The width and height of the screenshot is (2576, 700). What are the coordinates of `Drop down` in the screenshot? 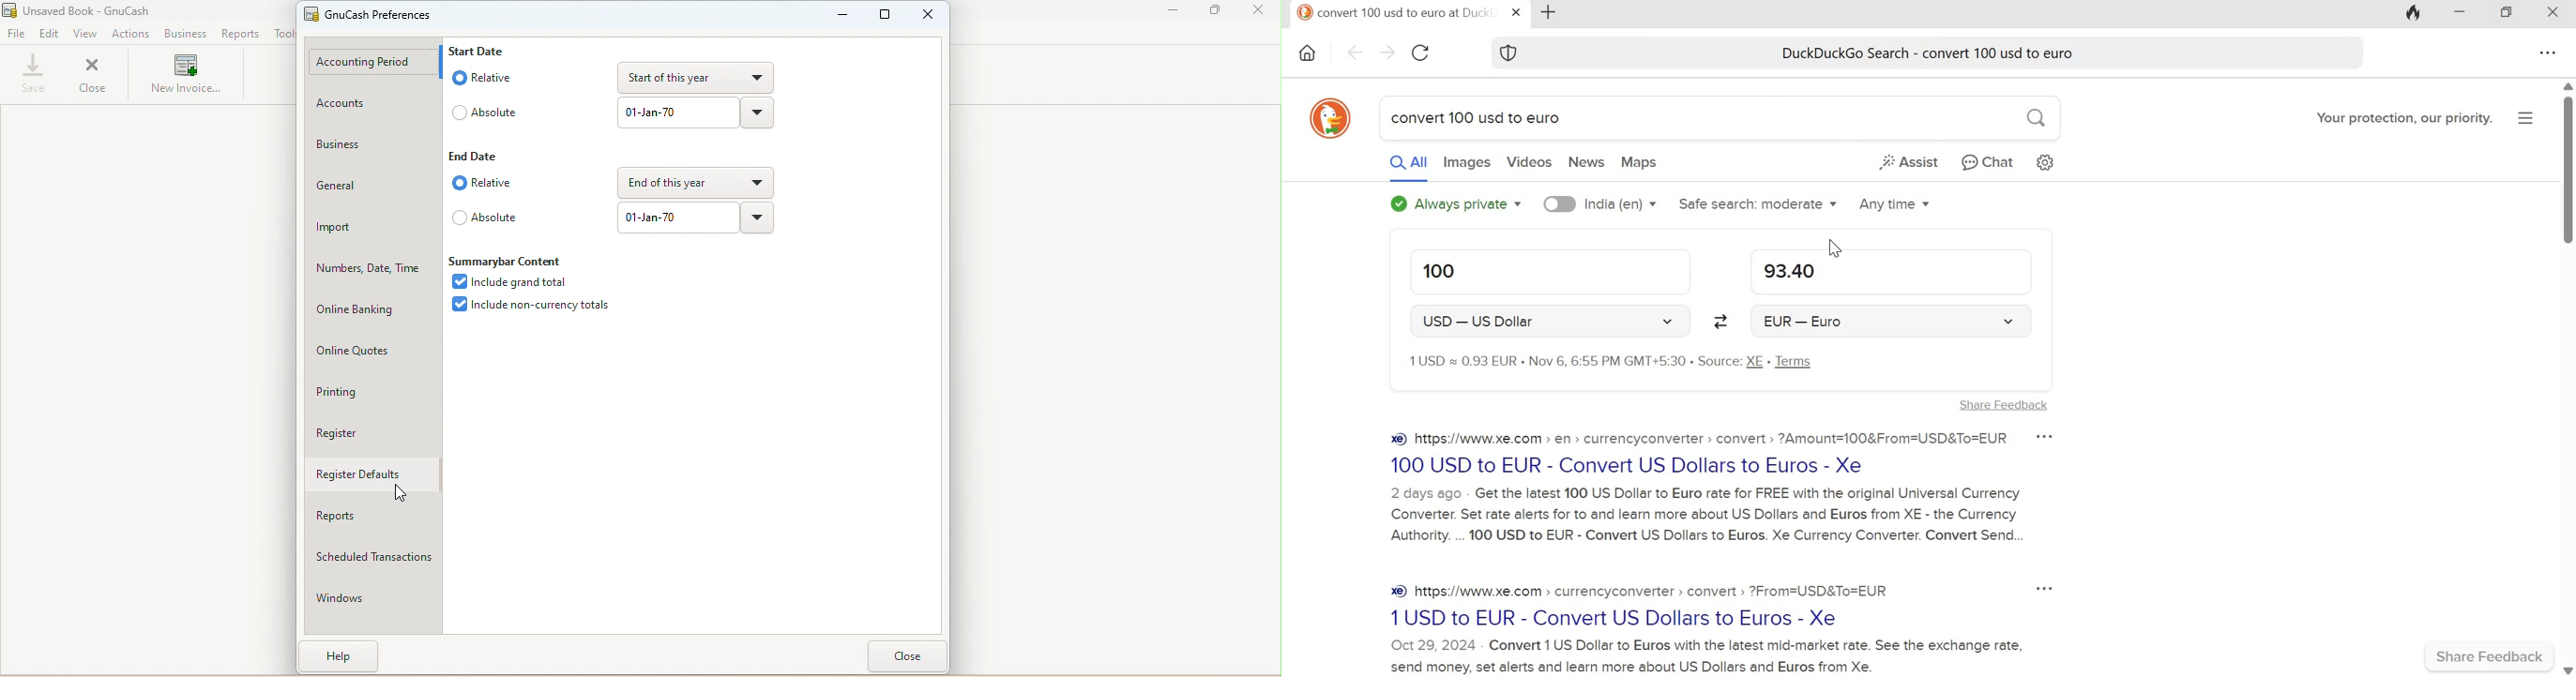 It's located at (759, 114).